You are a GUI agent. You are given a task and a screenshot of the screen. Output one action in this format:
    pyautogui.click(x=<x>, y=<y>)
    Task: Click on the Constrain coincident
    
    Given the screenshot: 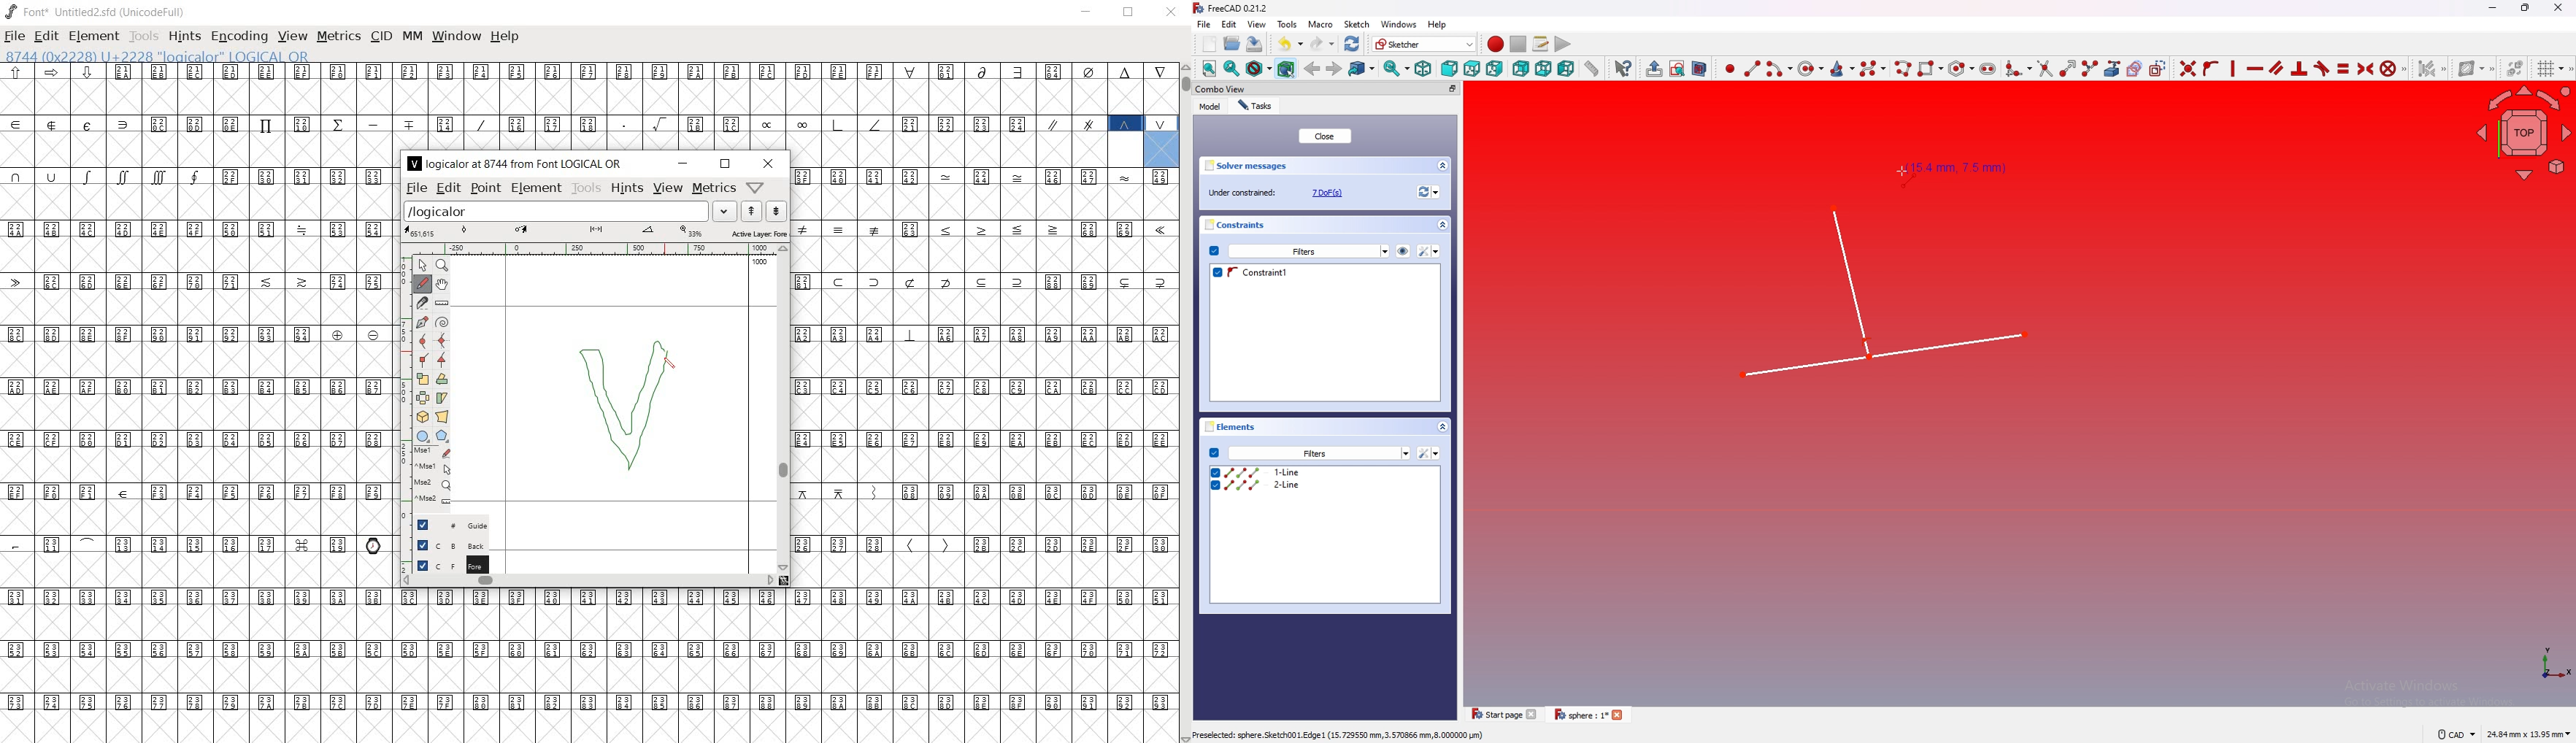 What is the action you would take?
    pyautogui.click(x=2185, y=68)
    